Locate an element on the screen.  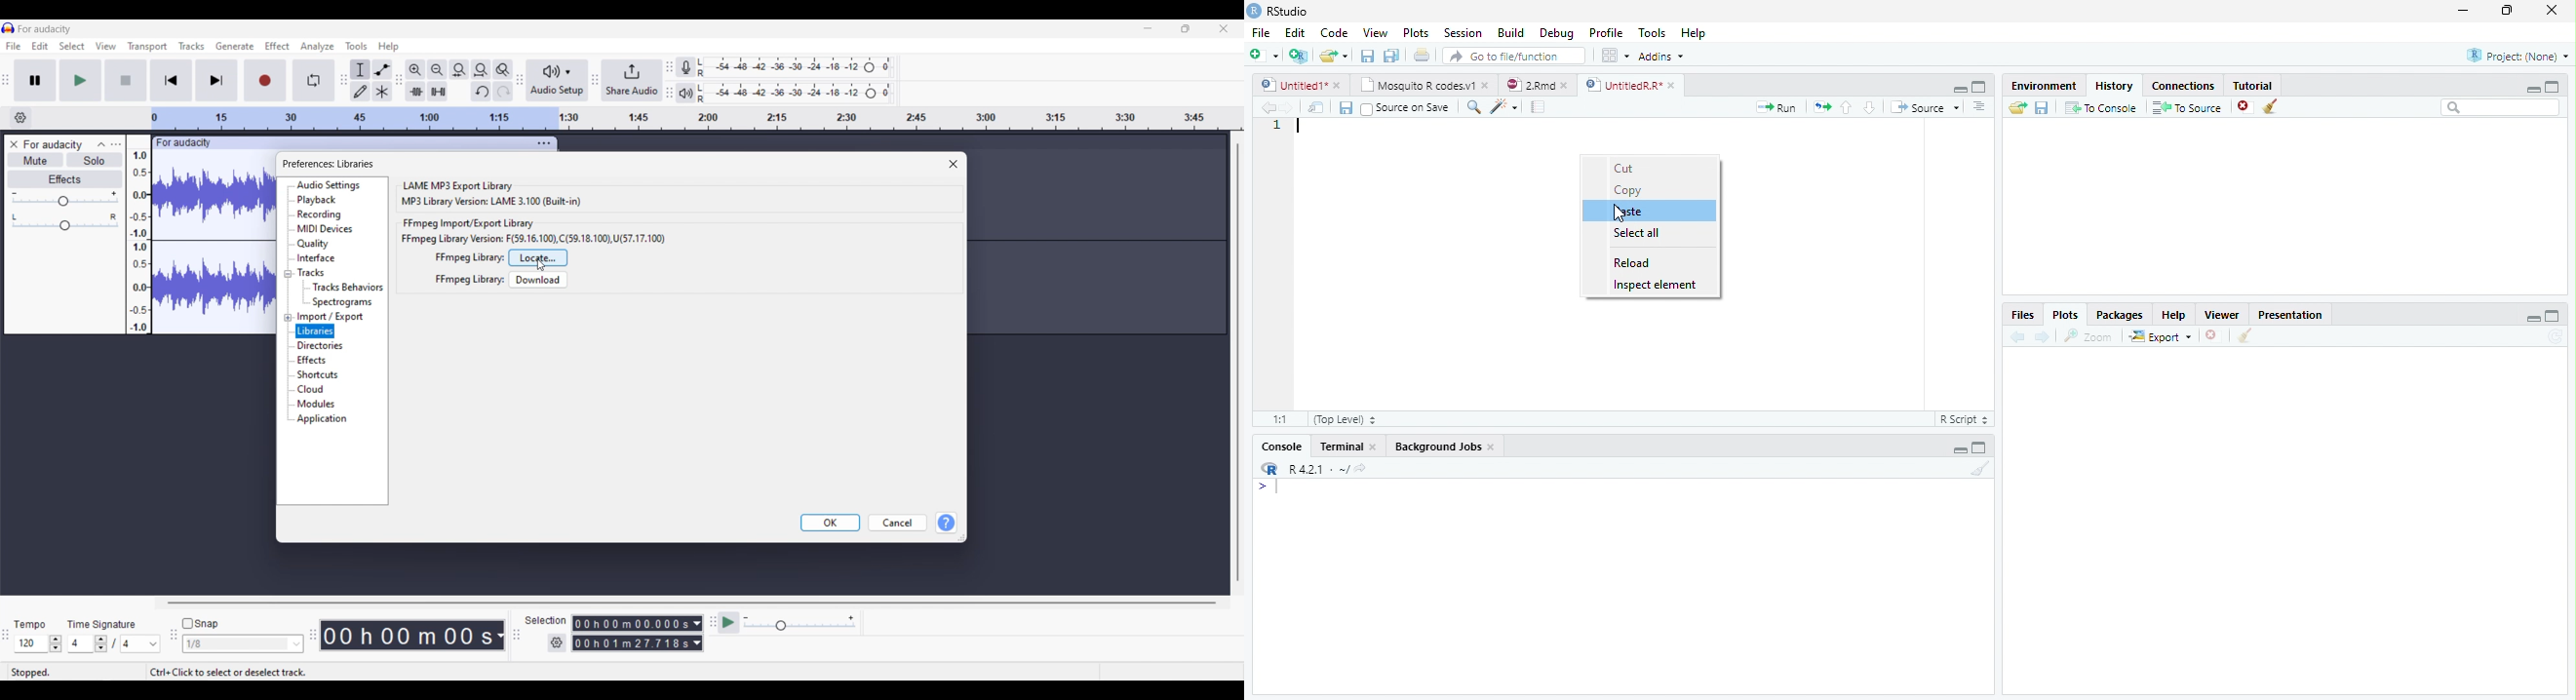
Presentation is located at coordinates (2290, 315).